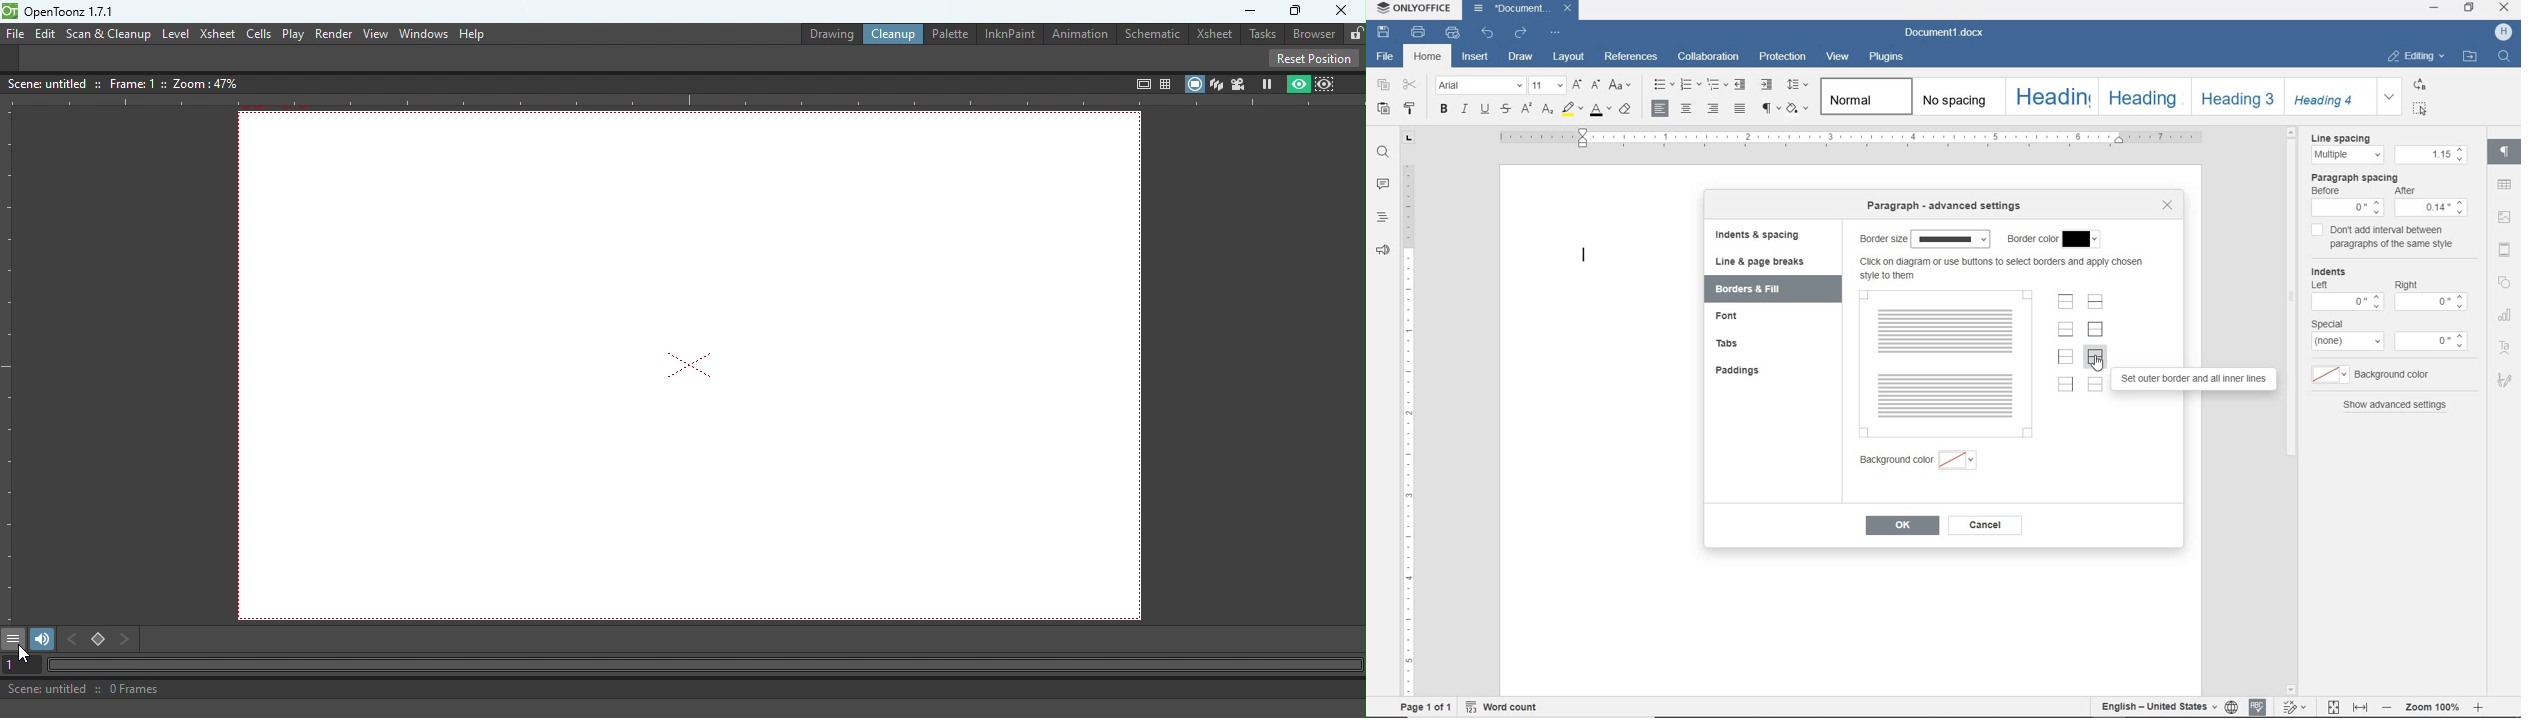  I want to click on customize quick access, so click(1557, 32).